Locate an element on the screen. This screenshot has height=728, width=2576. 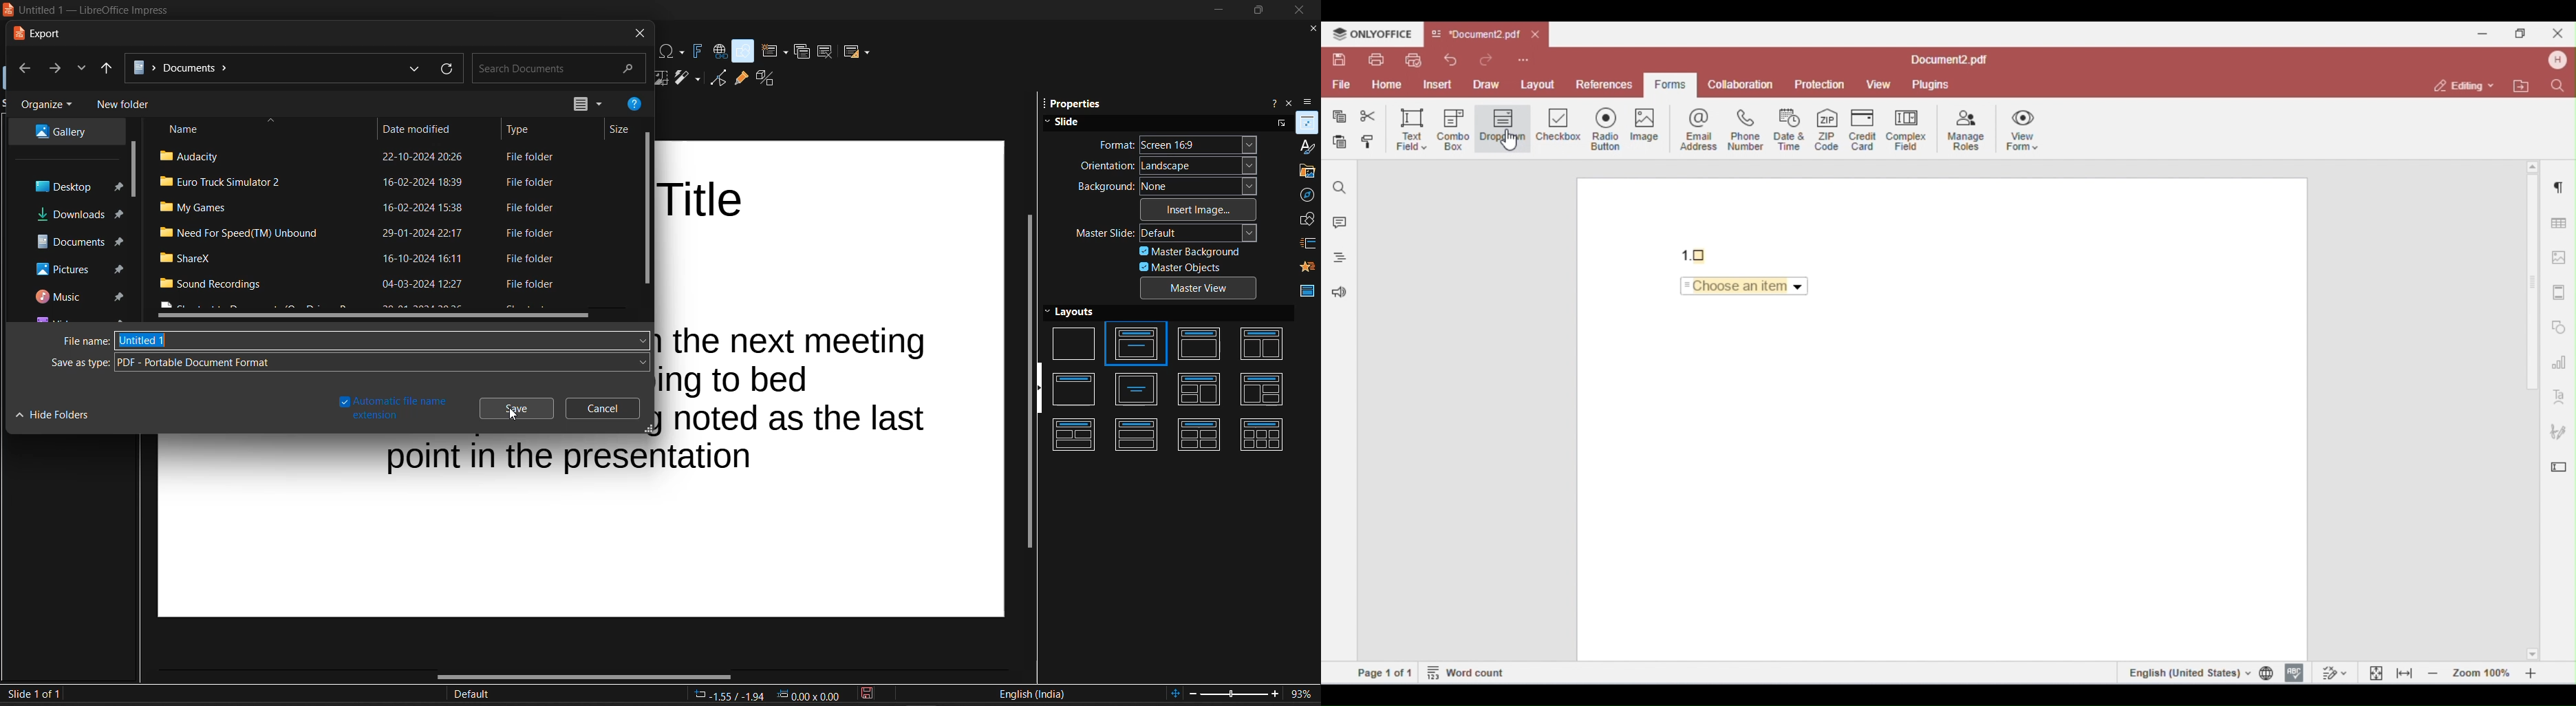
Documents is located at coordinates (259, 69).